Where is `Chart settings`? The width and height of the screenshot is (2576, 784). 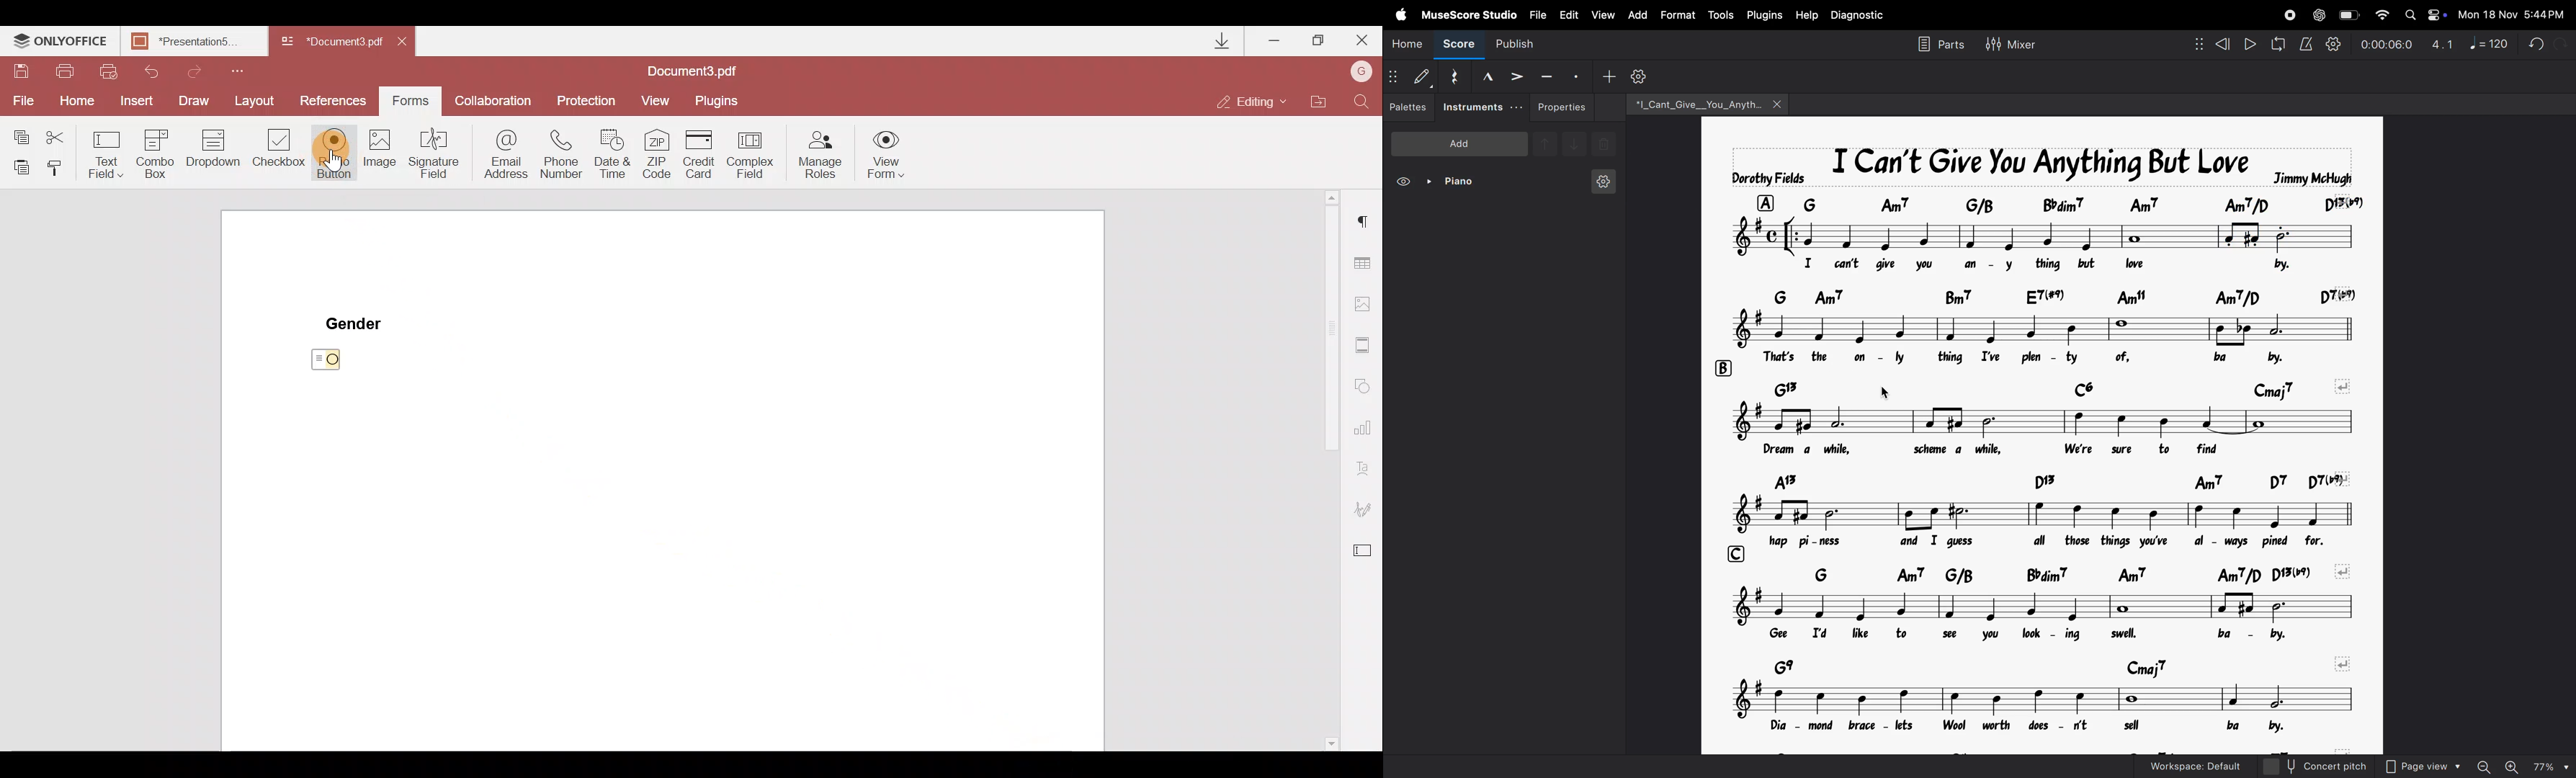
Chart settings is located at coordinates (1365, 433).